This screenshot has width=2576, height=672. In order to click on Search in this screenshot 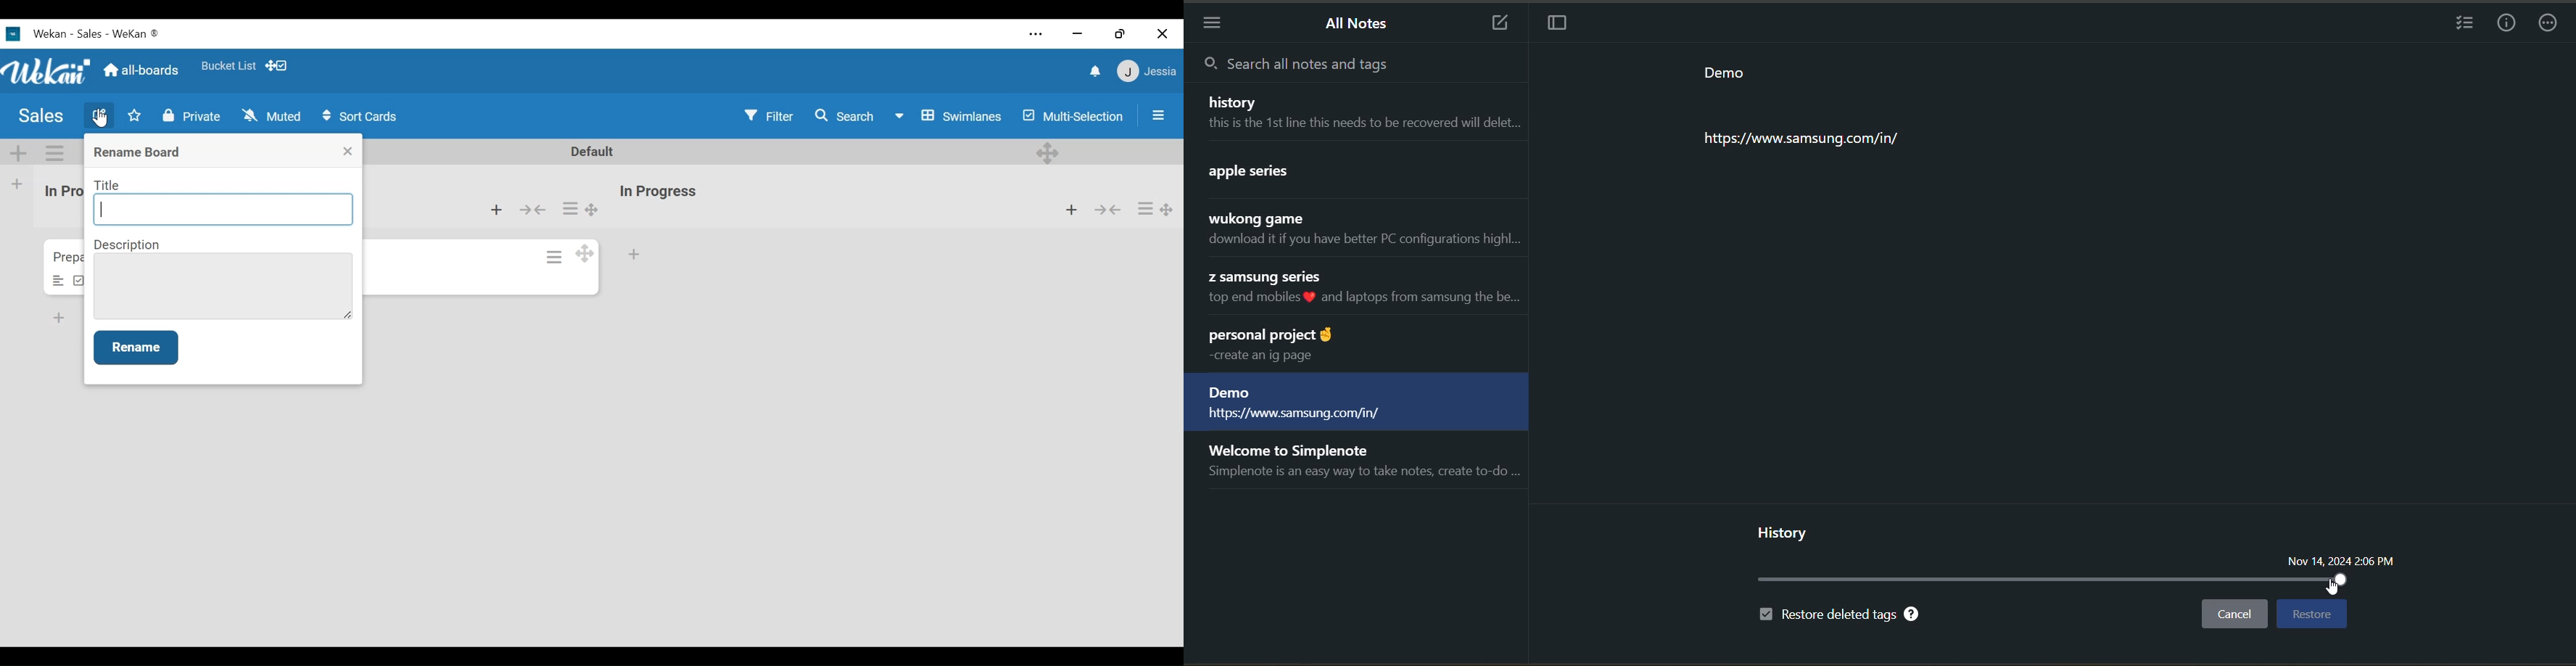, I will do `click(846, 116)`.